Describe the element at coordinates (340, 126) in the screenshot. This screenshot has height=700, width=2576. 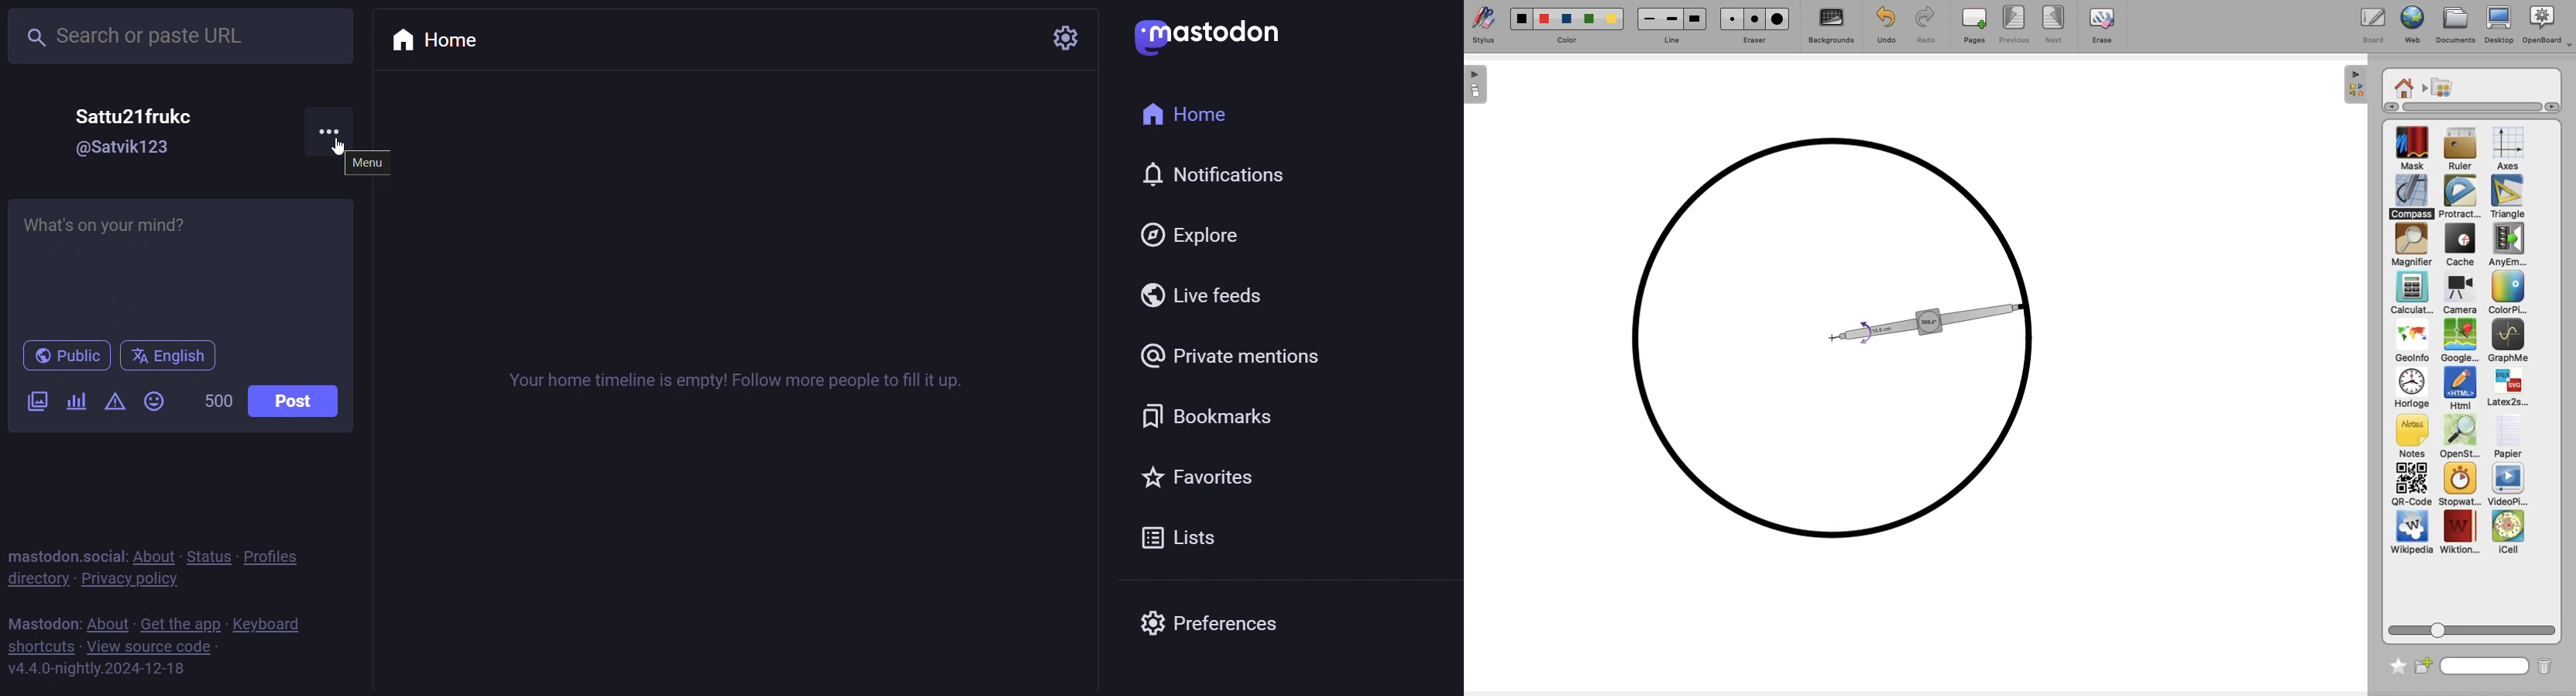
I see `menu` at that location.